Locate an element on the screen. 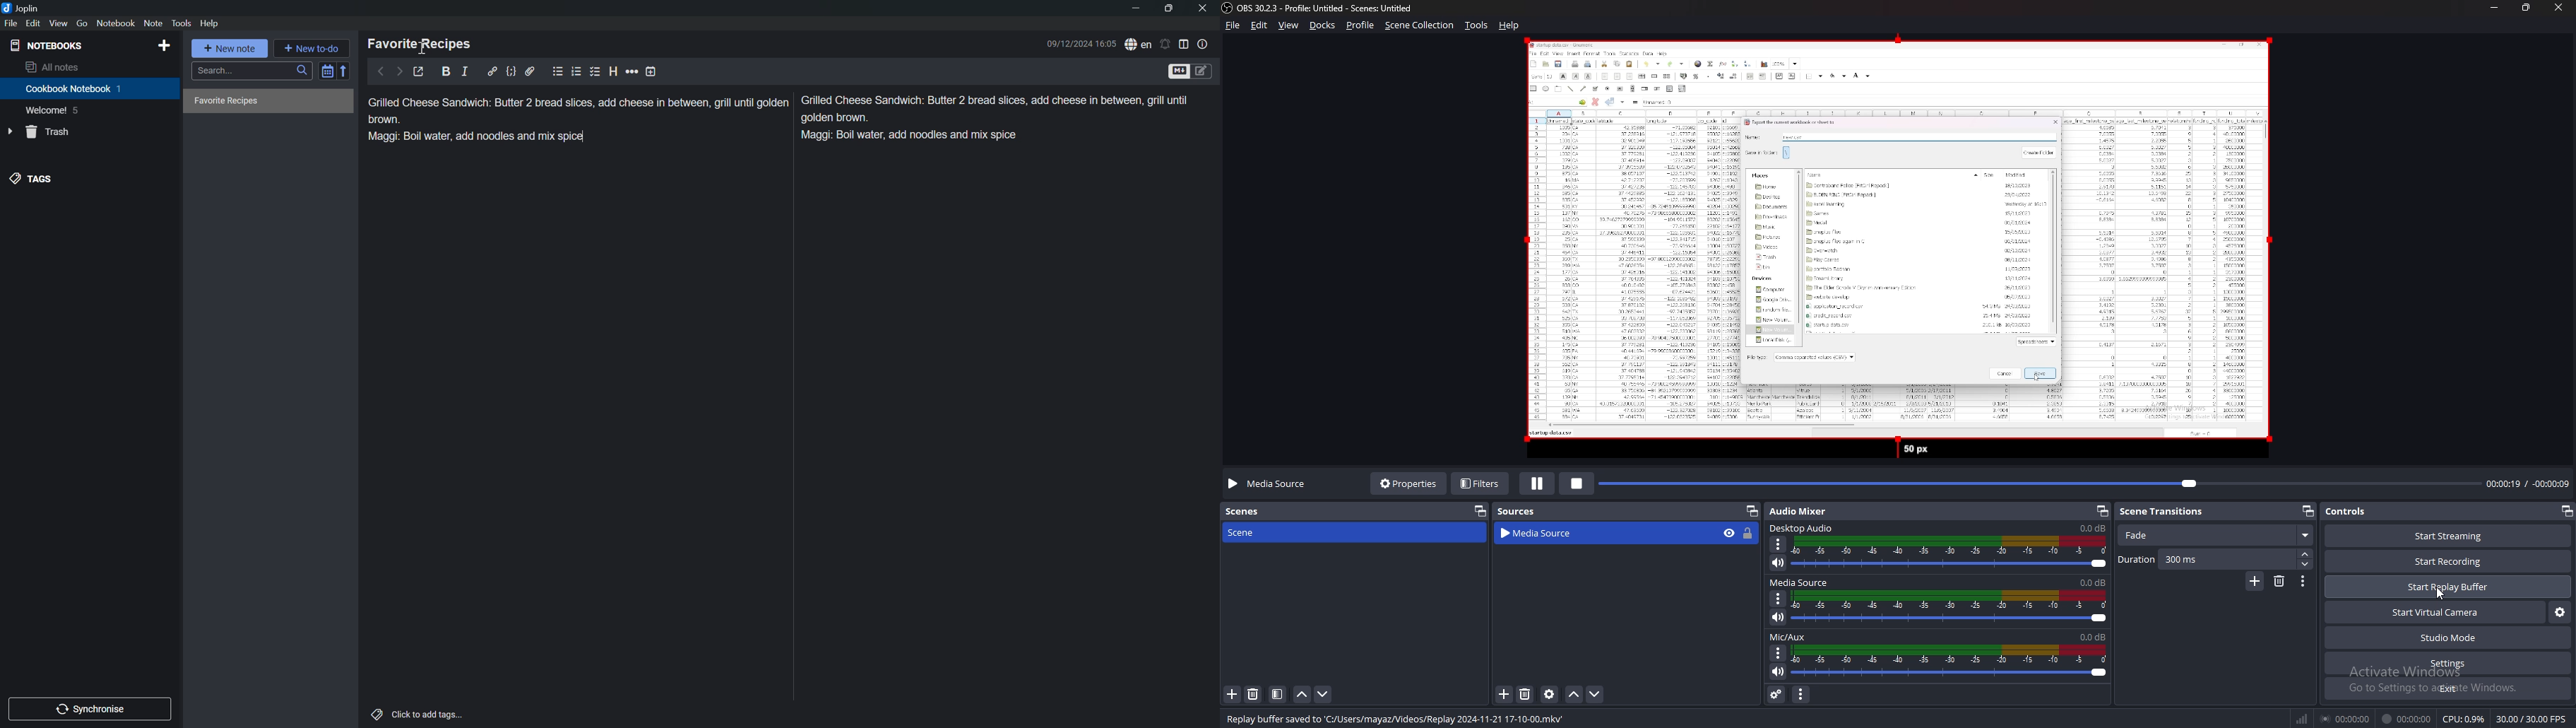  tools is located at coordinates (1476, 25).